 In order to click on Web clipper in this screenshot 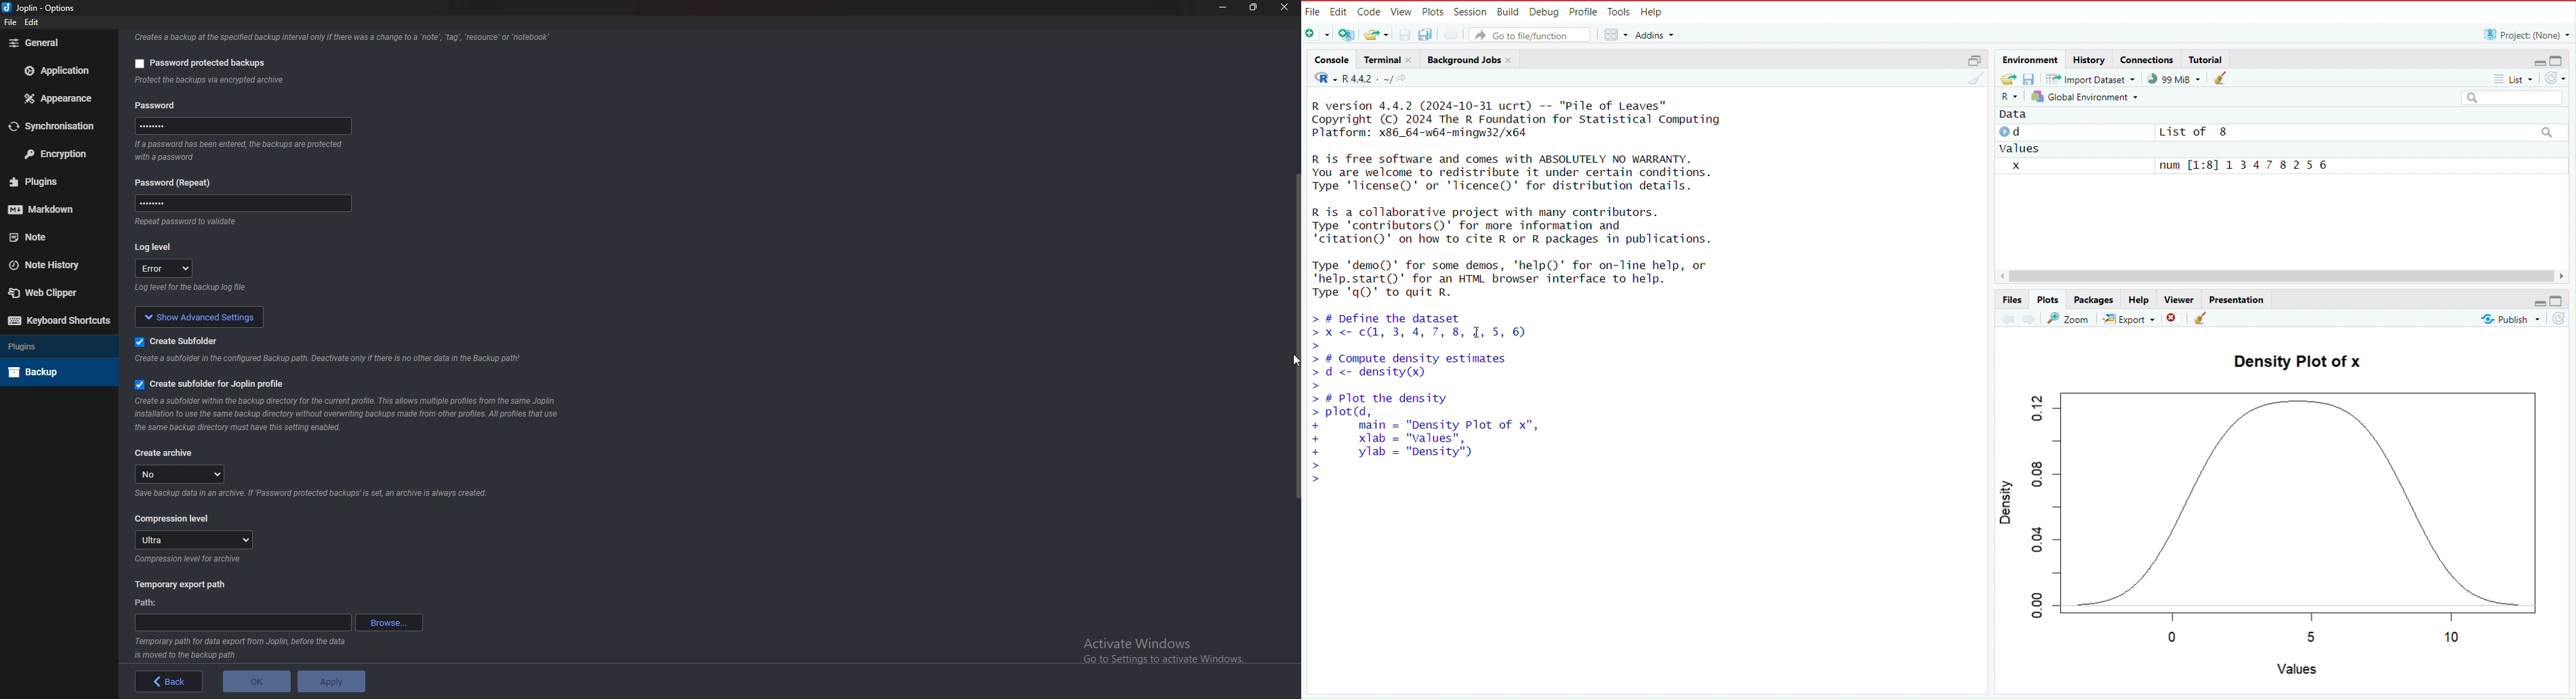, I will do `click(51, 292)`.